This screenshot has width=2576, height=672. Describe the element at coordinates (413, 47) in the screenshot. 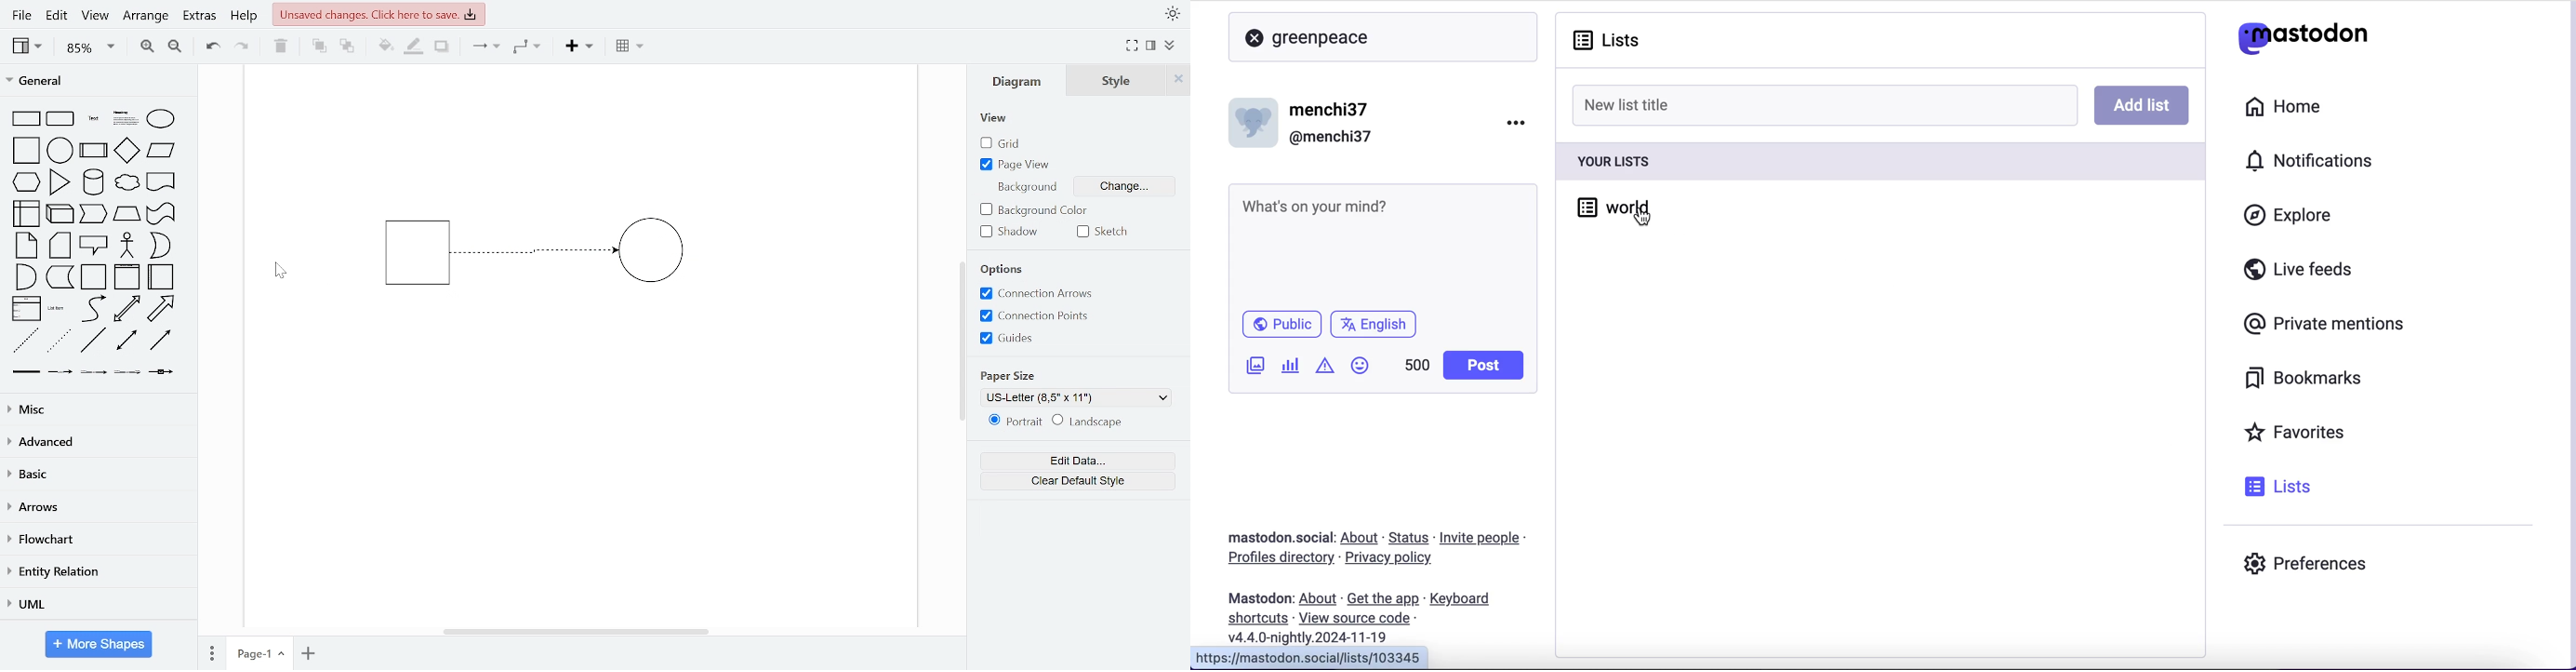

I see `fill line` at that location.